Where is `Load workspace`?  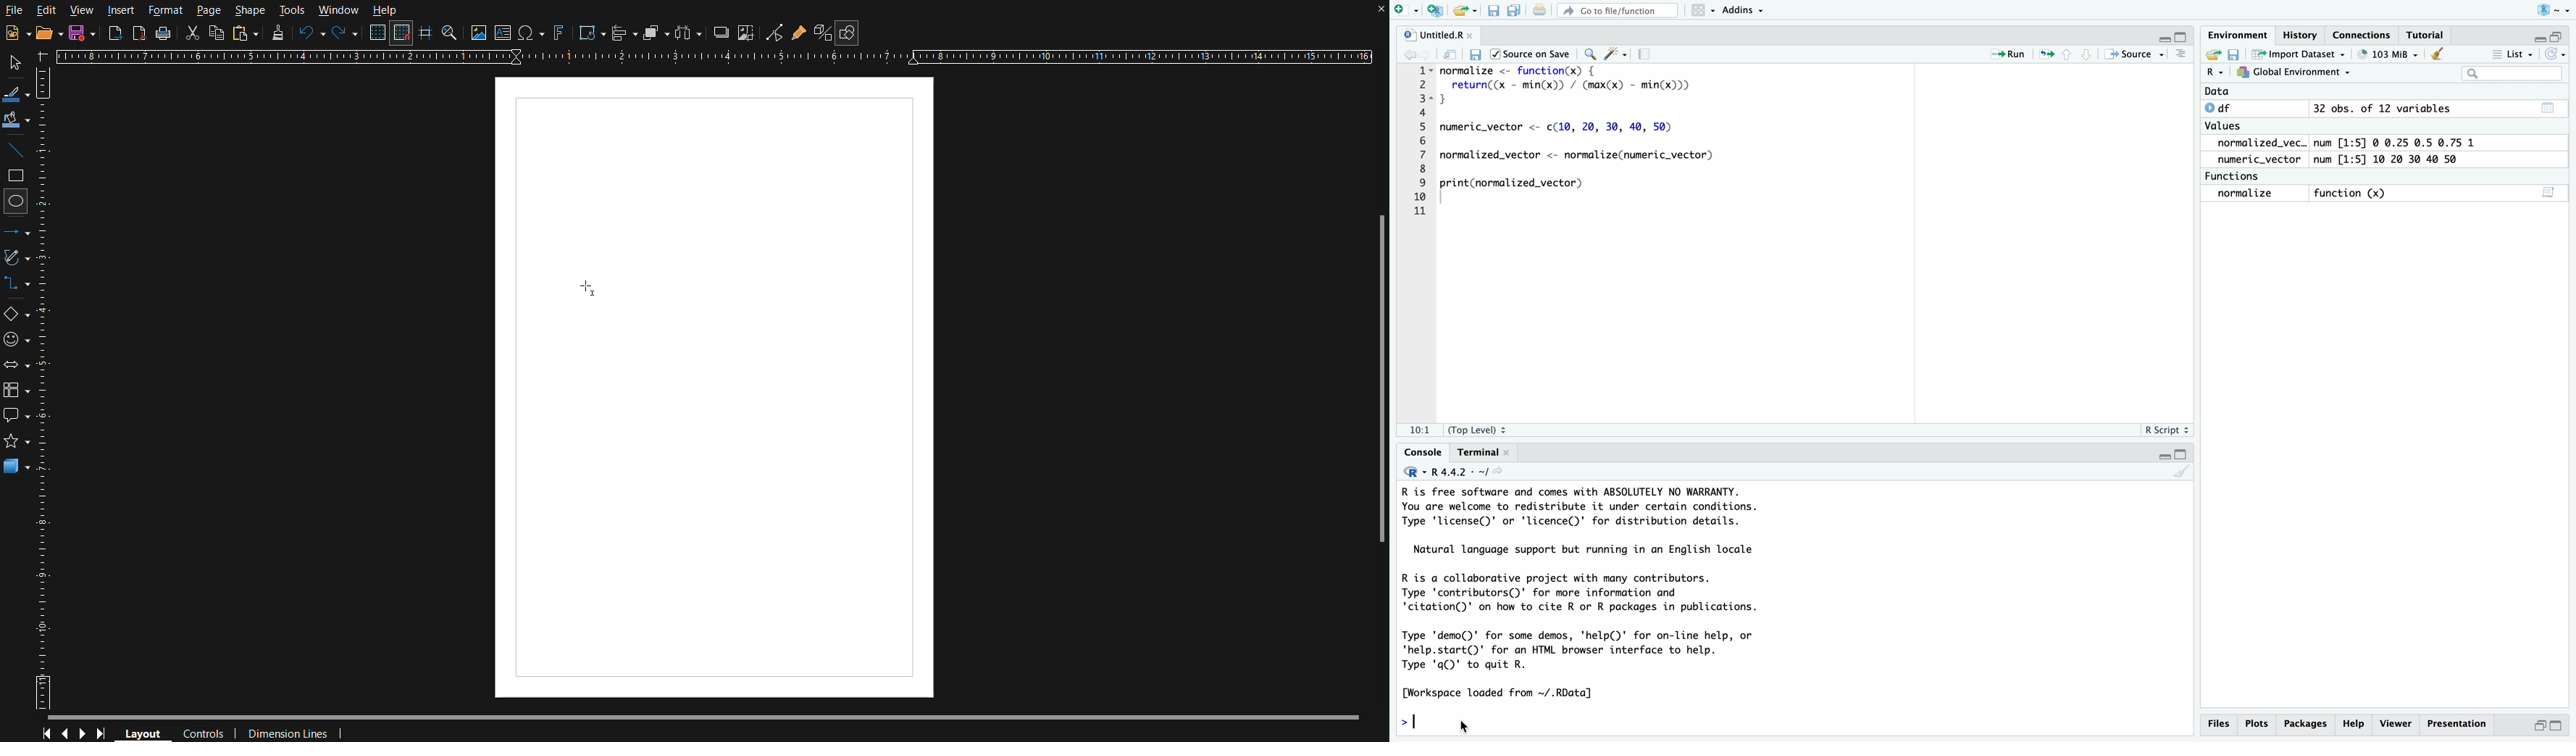
Load workspace is located at coordinates (2212, 55).